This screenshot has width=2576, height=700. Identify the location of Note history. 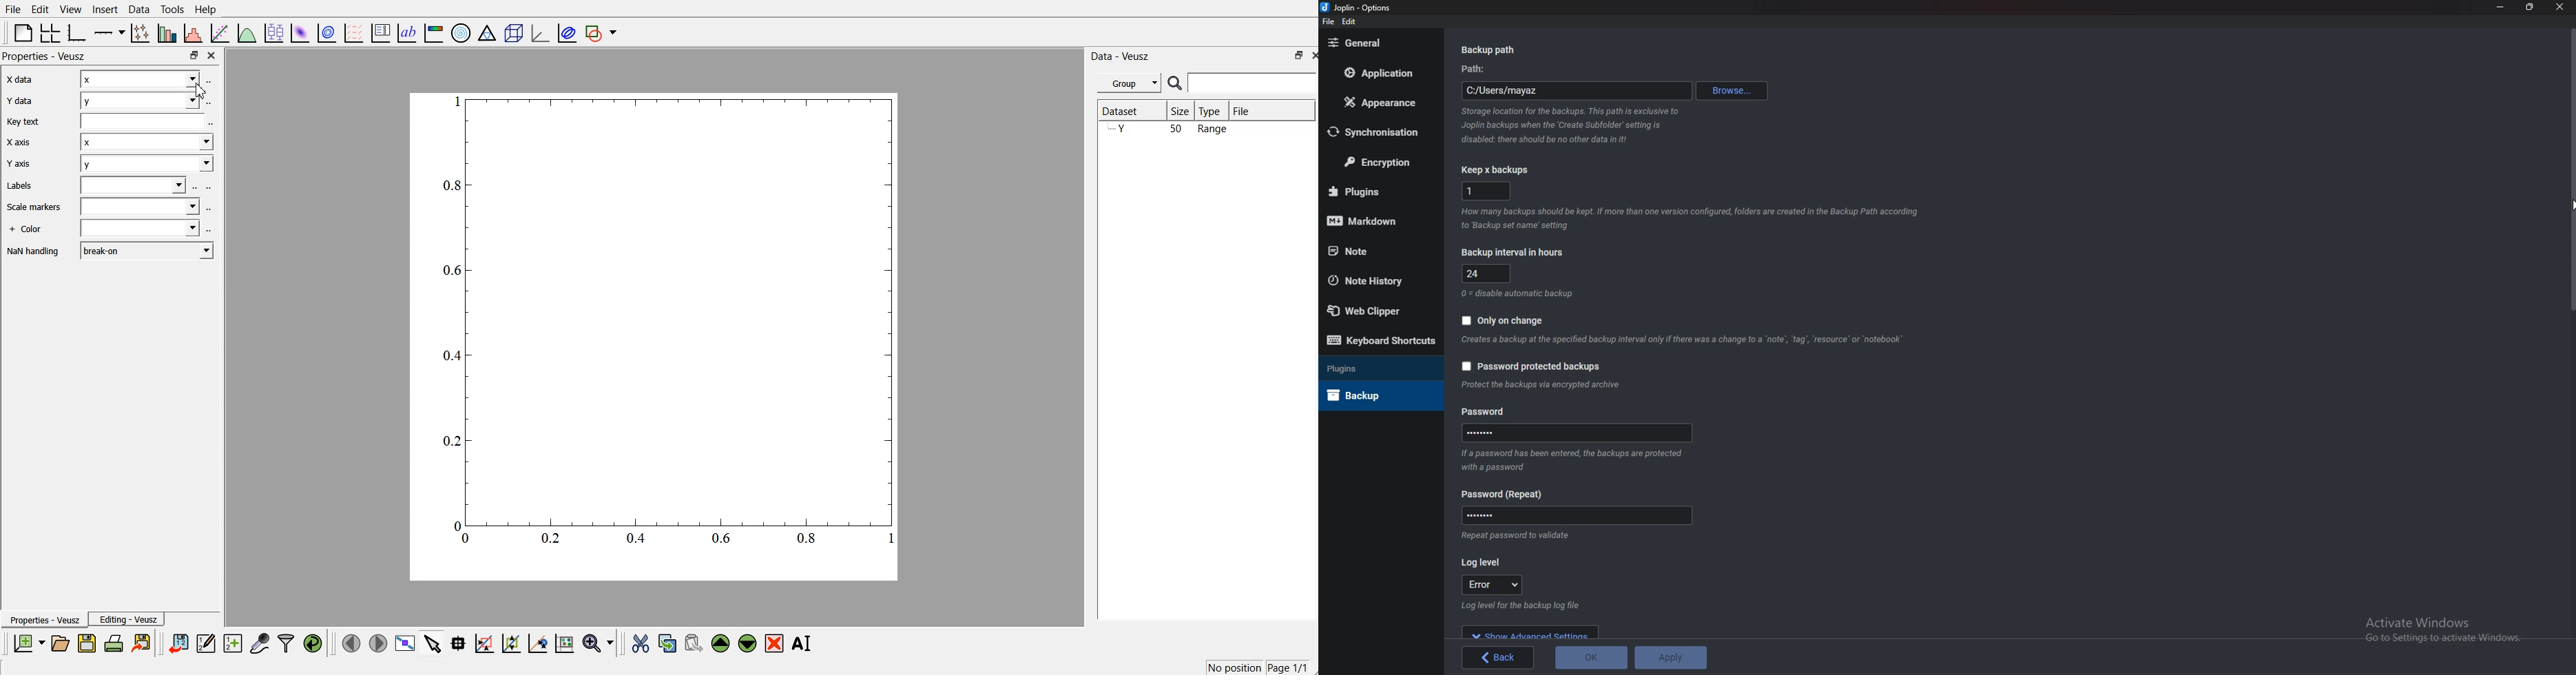
(1371, 280).